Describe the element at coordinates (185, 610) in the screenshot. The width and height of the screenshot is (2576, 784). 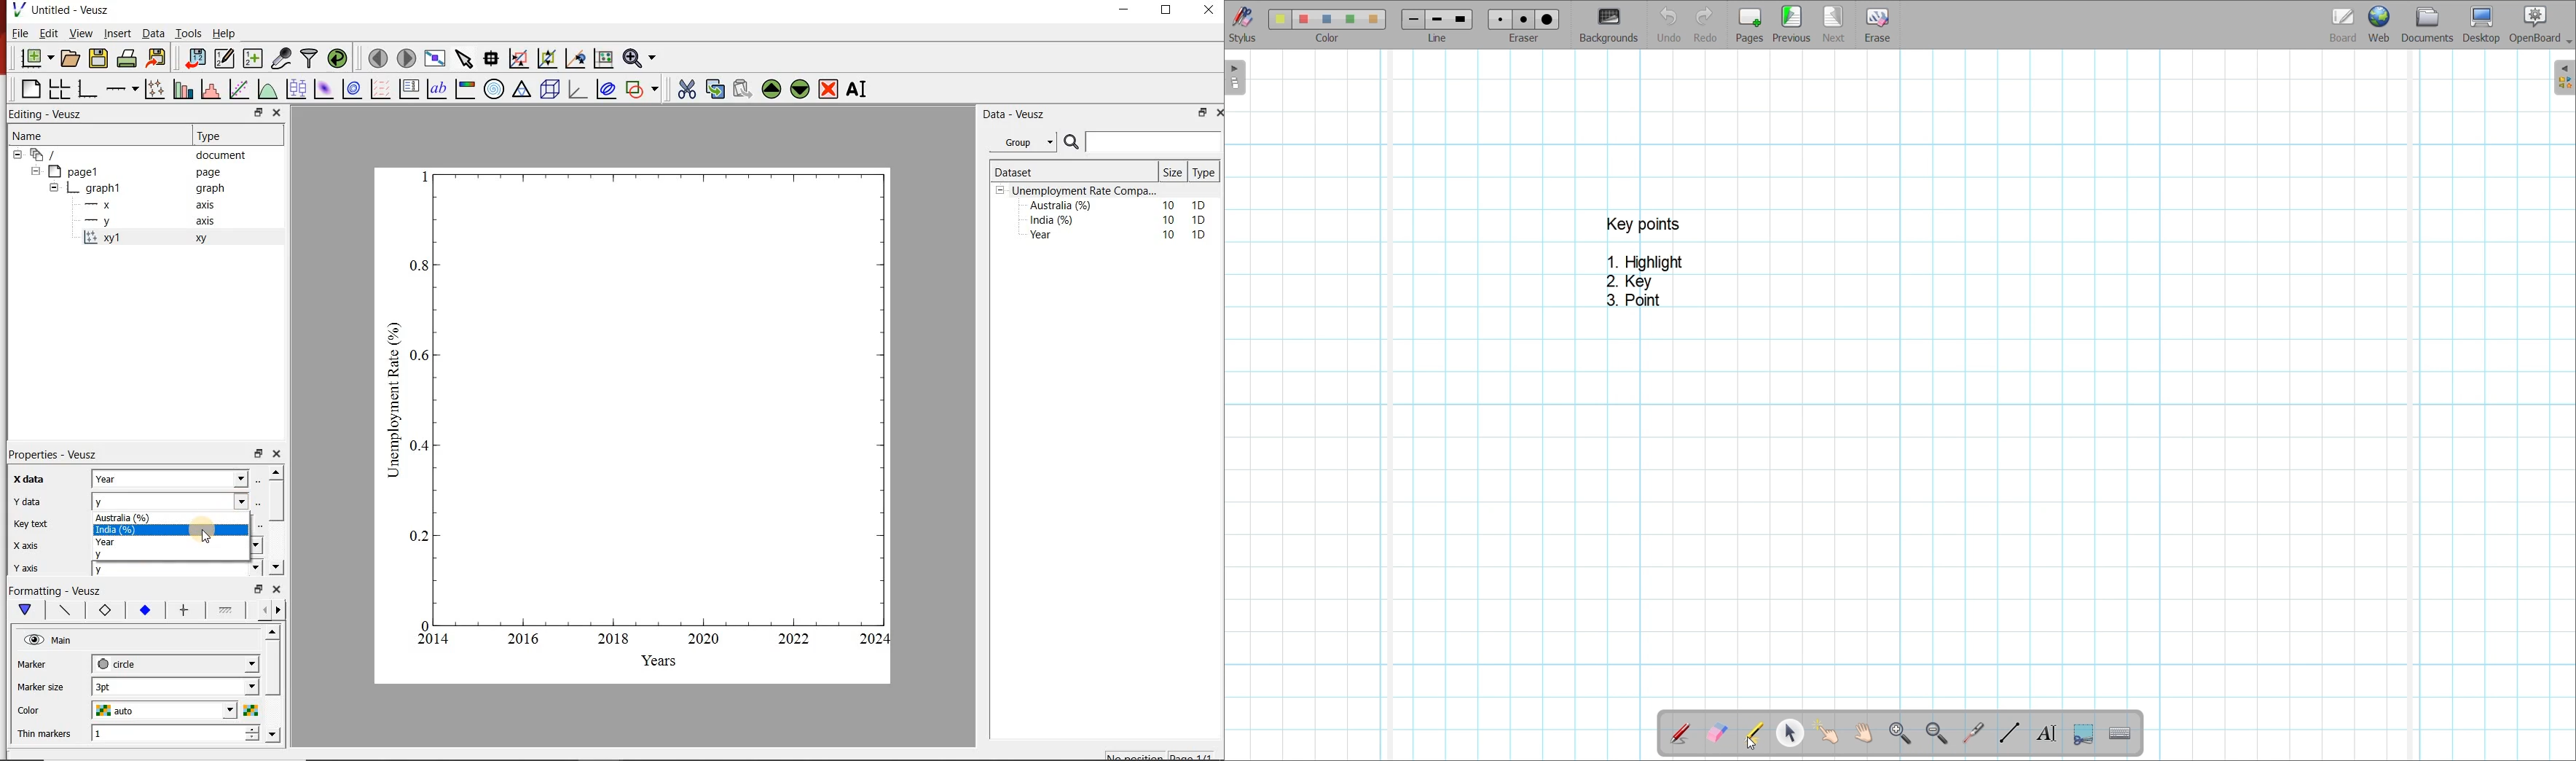
I see `error bar line` at that location.